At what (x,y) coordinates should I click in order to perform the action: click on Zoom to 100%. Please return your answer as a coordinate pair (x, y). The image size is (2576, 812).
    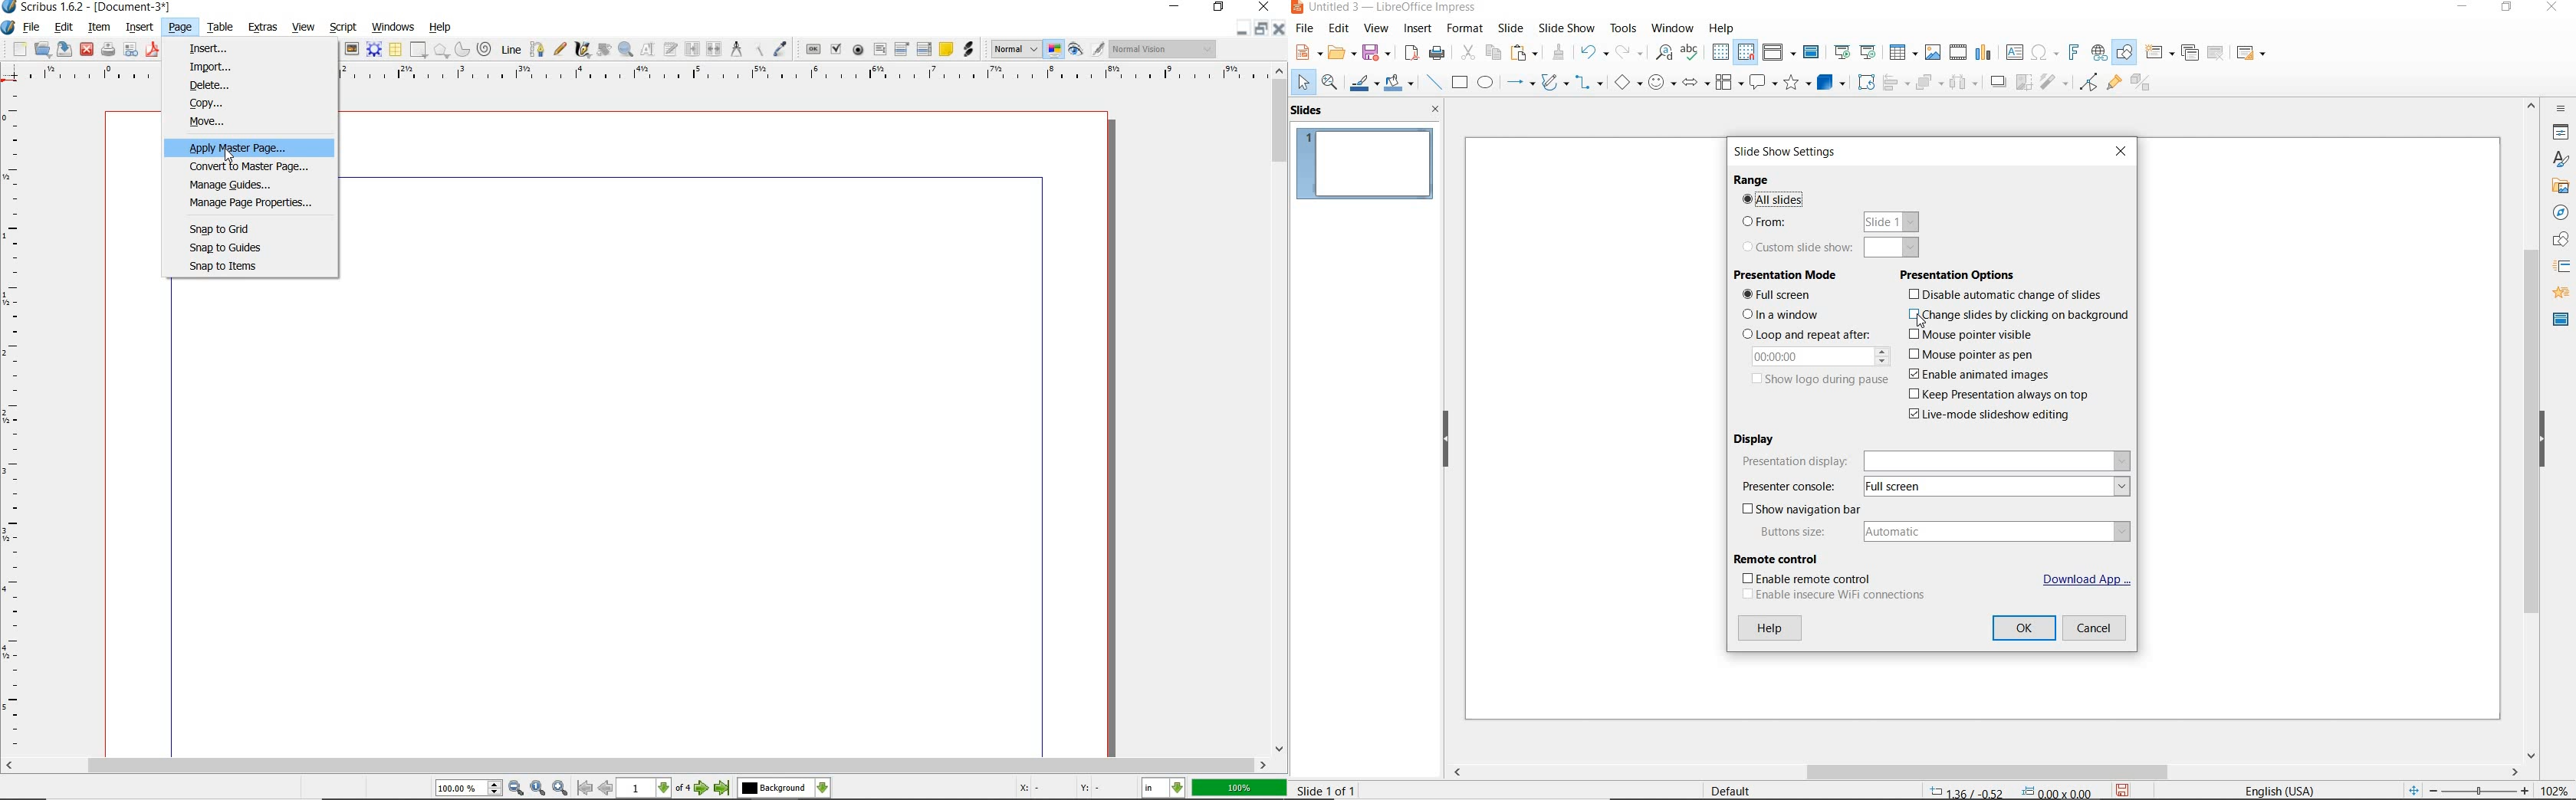
    Looking at the image, I should click on (538, 789).